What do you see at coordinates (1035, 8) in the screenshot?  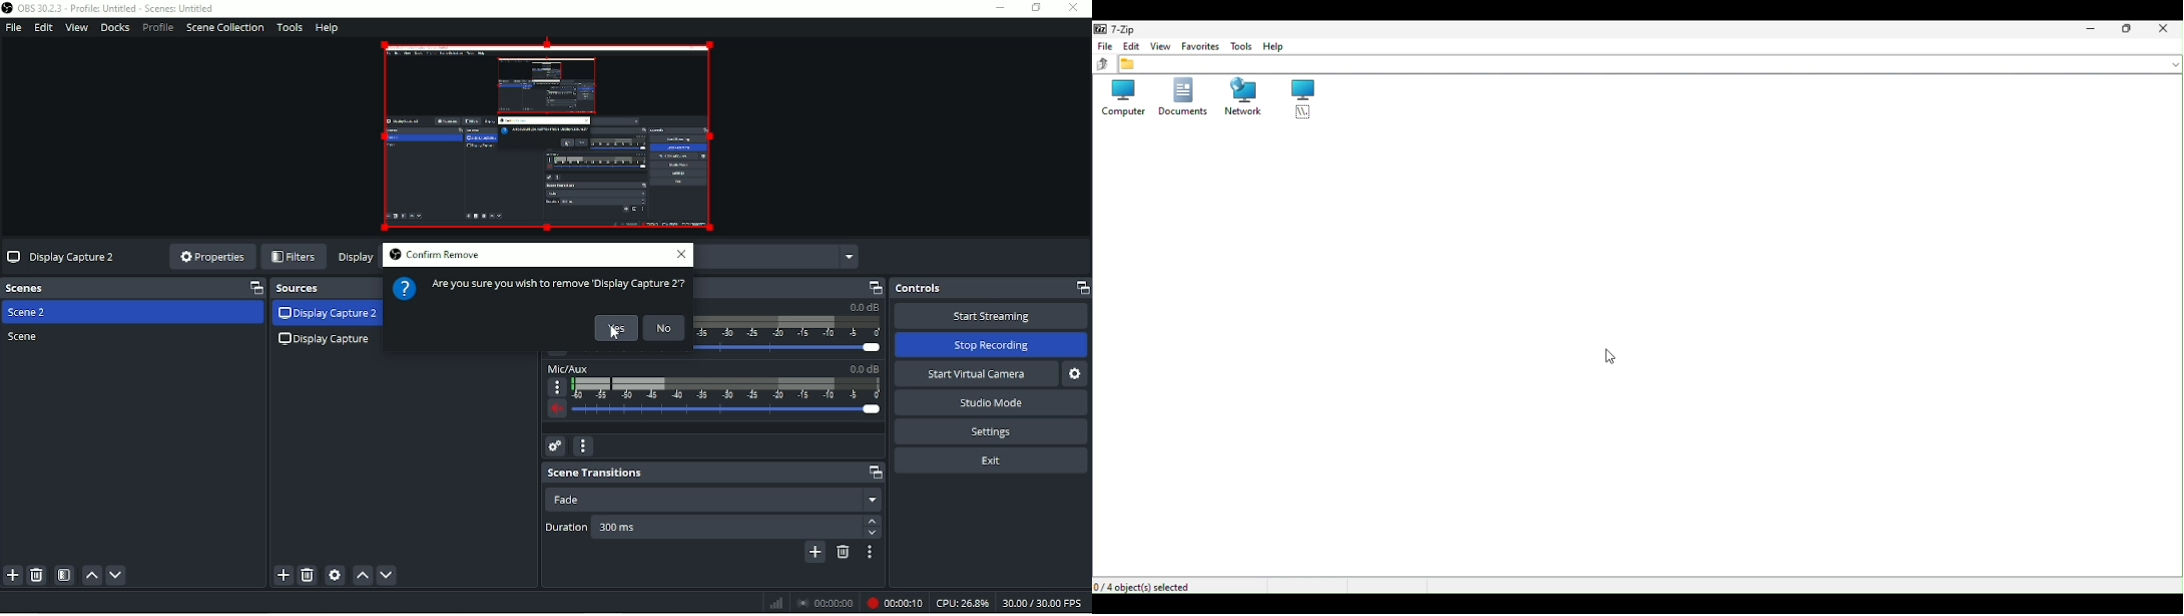 I see `Restore down` at bounding box center [1035, 8].